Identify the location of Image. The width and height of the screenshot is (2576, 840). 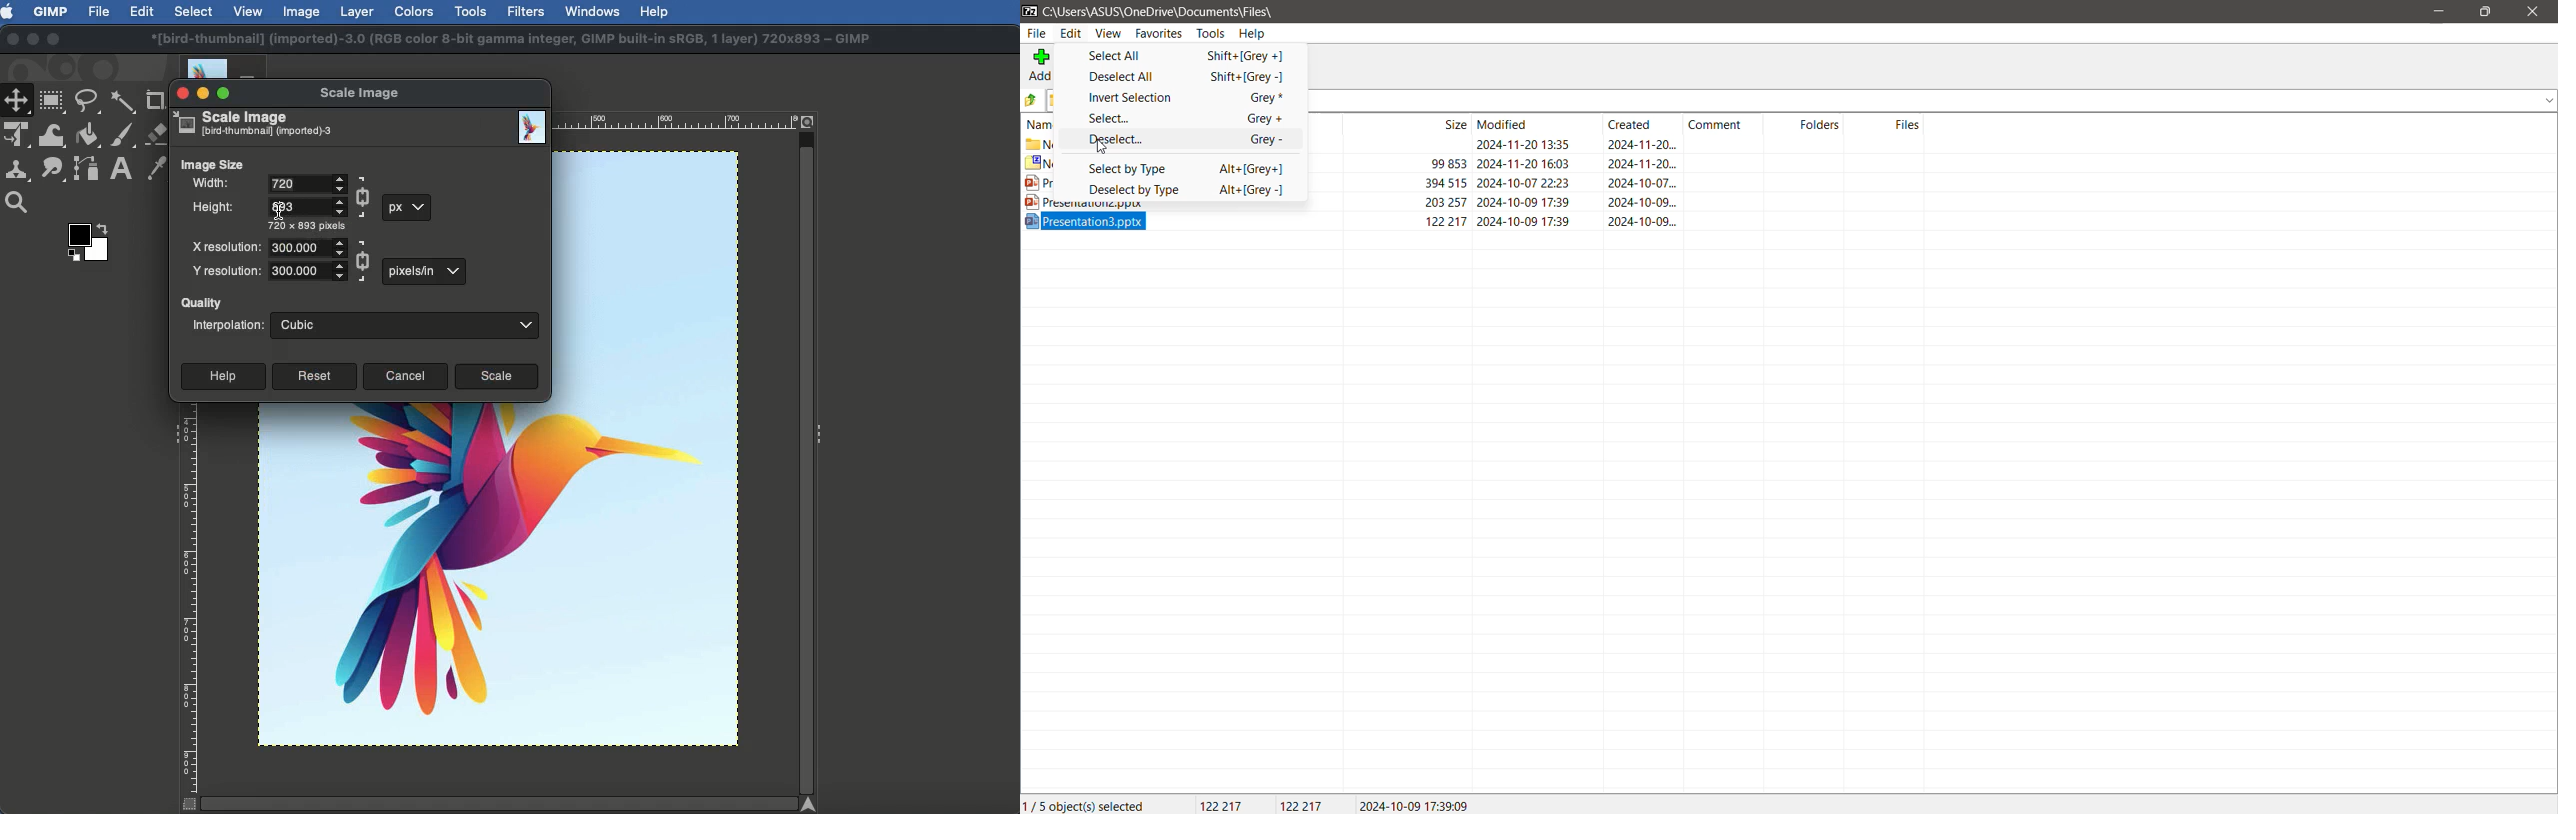
(301, 13).